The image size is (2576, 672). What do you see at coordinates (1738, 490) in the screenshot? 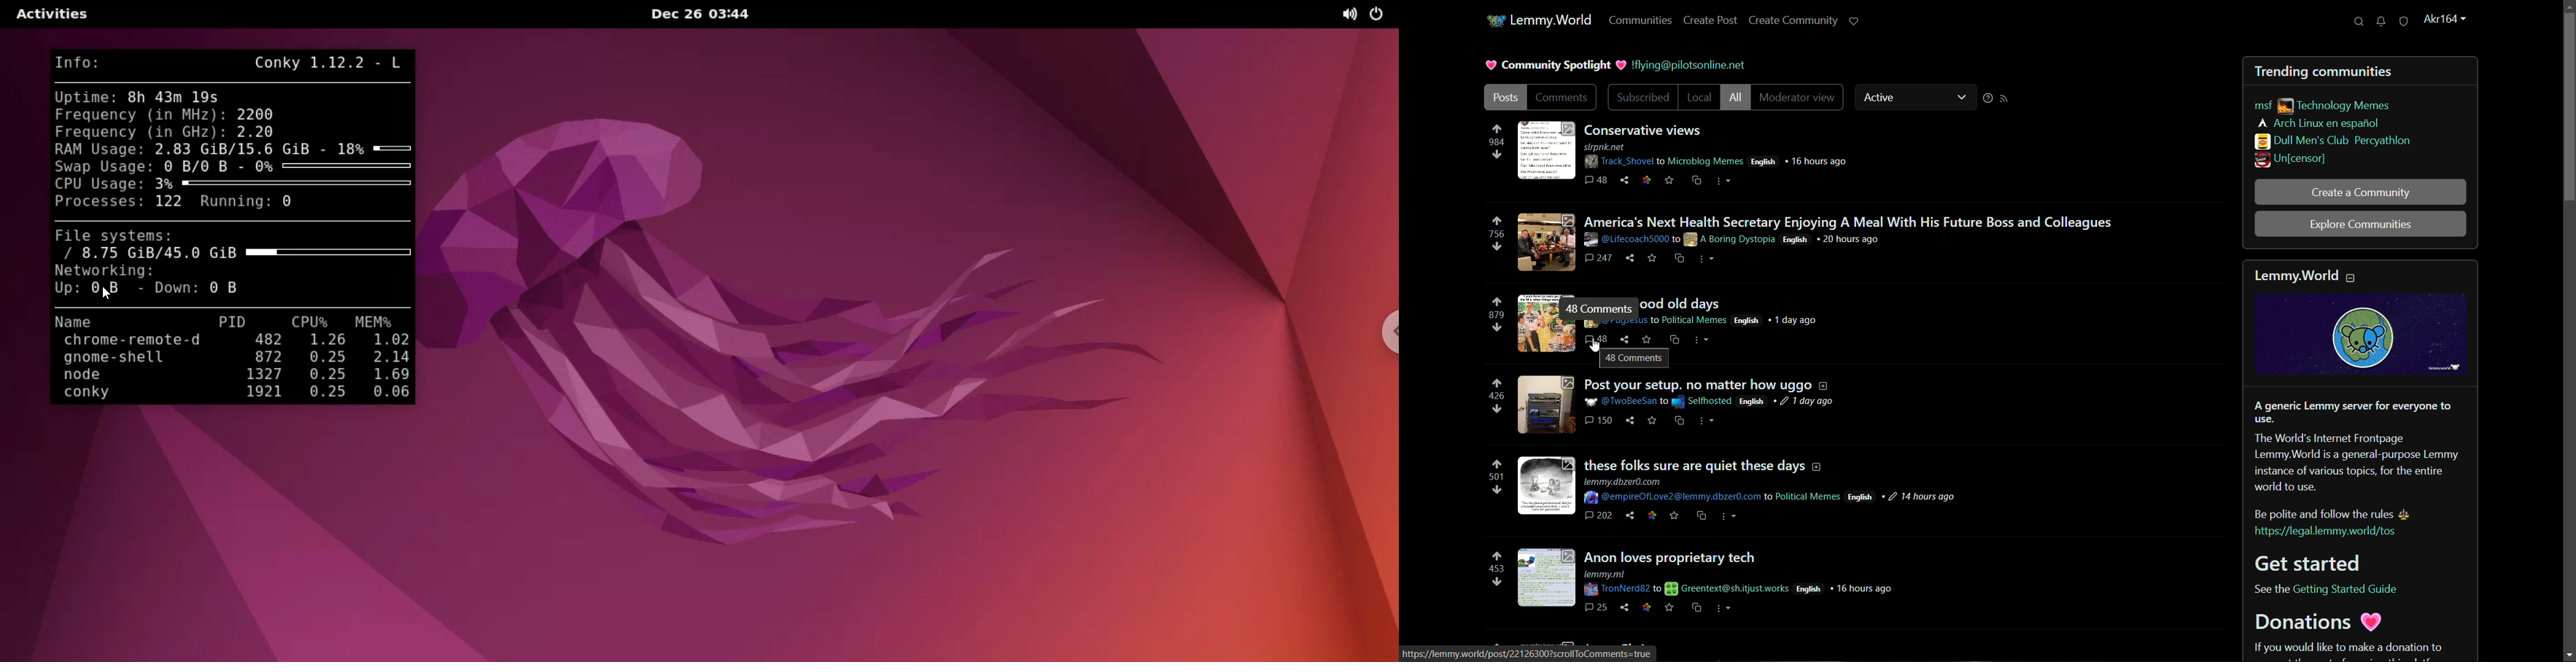
I see `post-5` at bounding box center [1738, 490].